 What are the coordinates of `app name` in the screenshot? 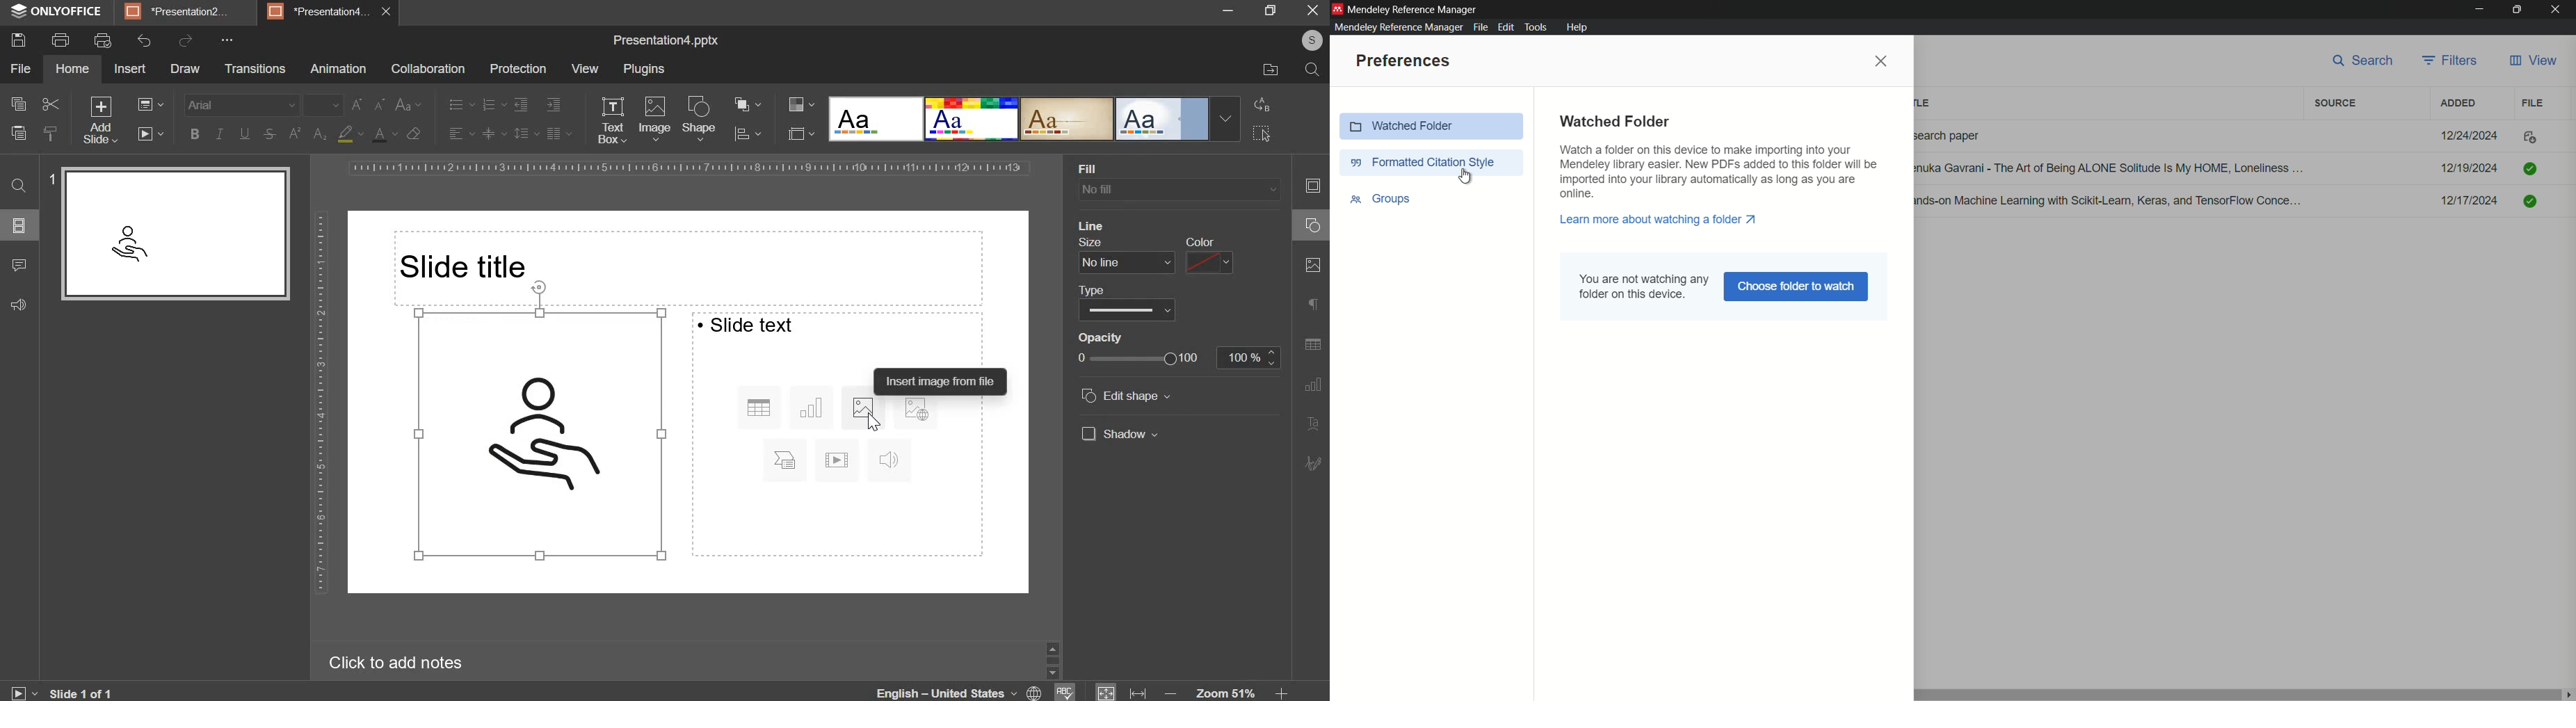 It's located at (1414, 8).